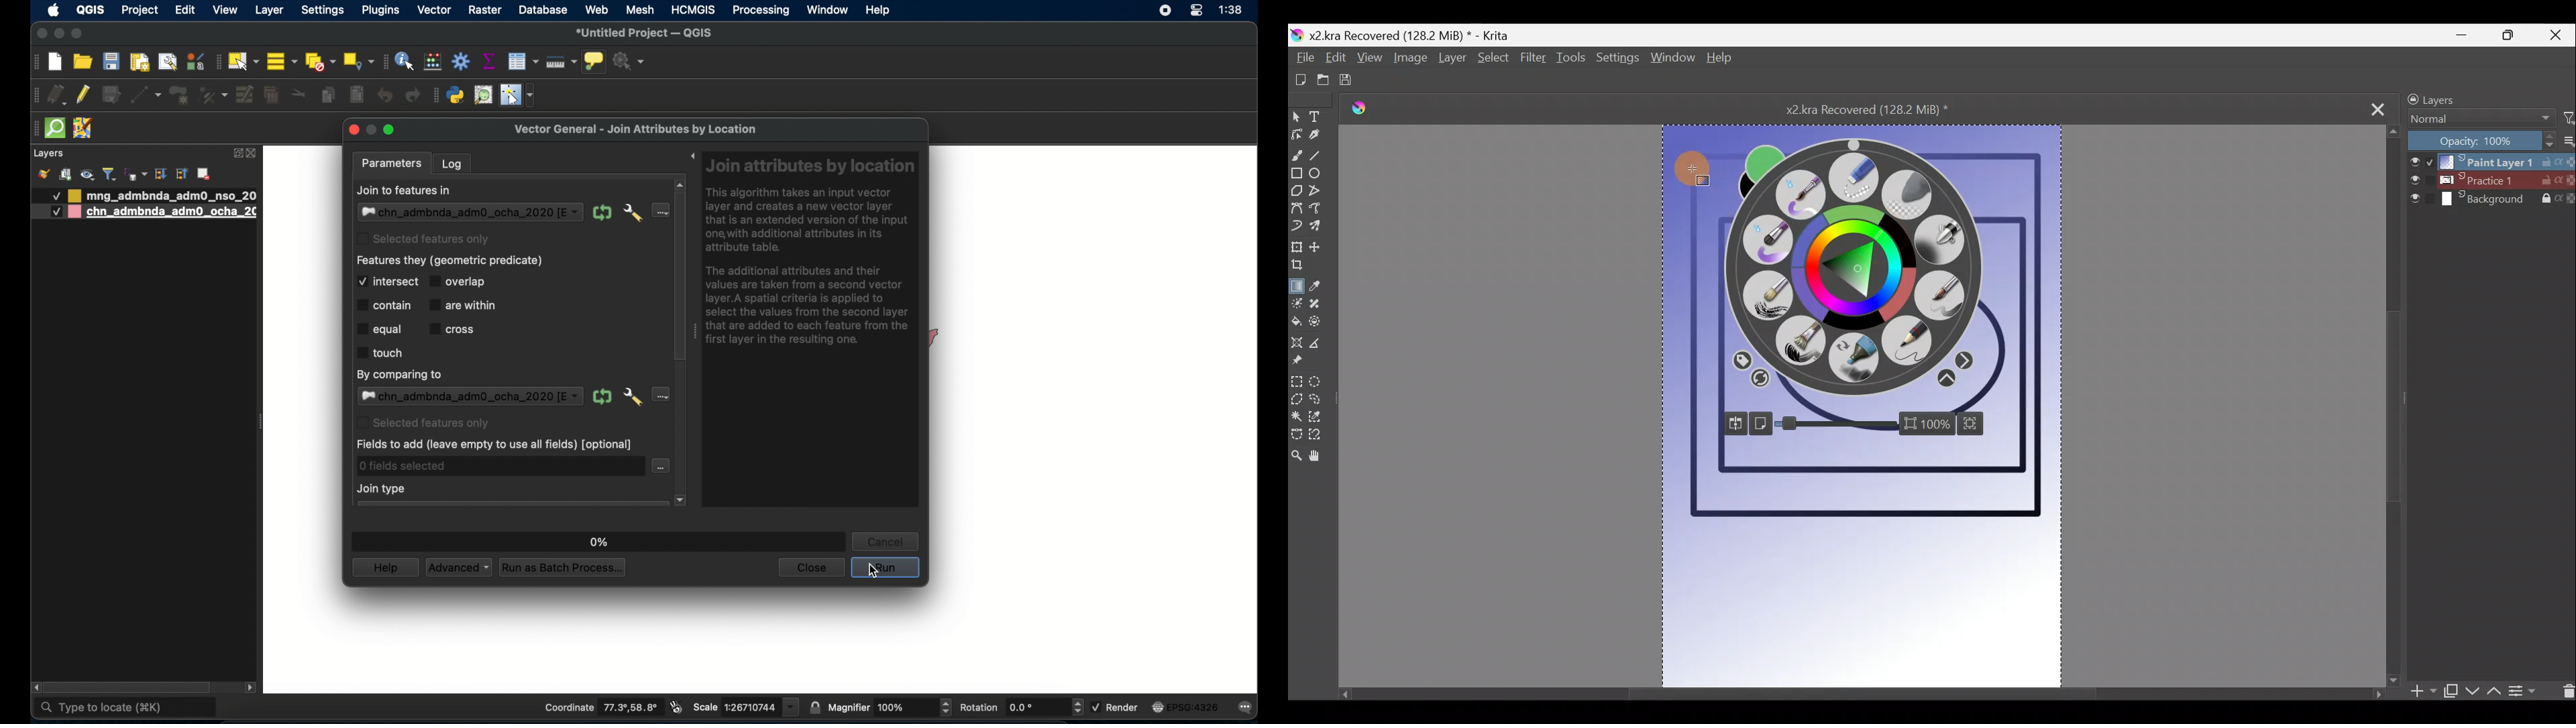 The width and height of the screenshot is (2576, 728). Describe the element at coordinates (1766, 295) in the screenshot. I see `Dry brushing` at that location.